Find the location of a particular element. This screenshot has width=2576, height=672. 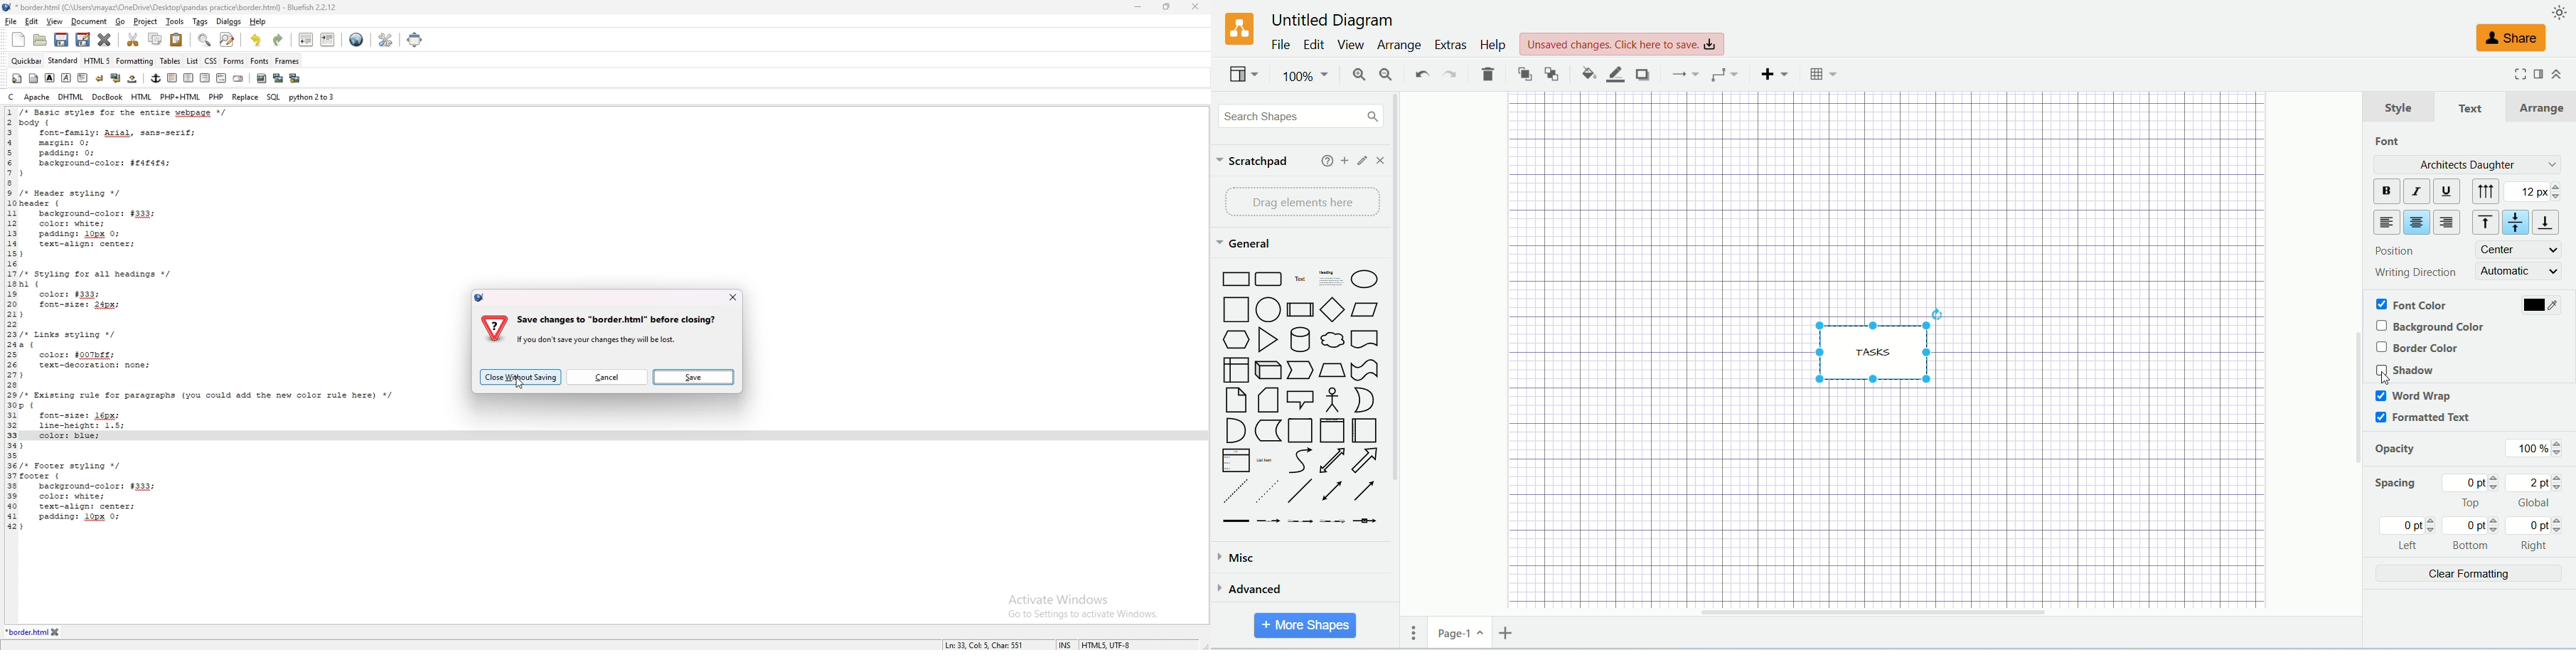

Triangle is located at coordinates (1267, 340).